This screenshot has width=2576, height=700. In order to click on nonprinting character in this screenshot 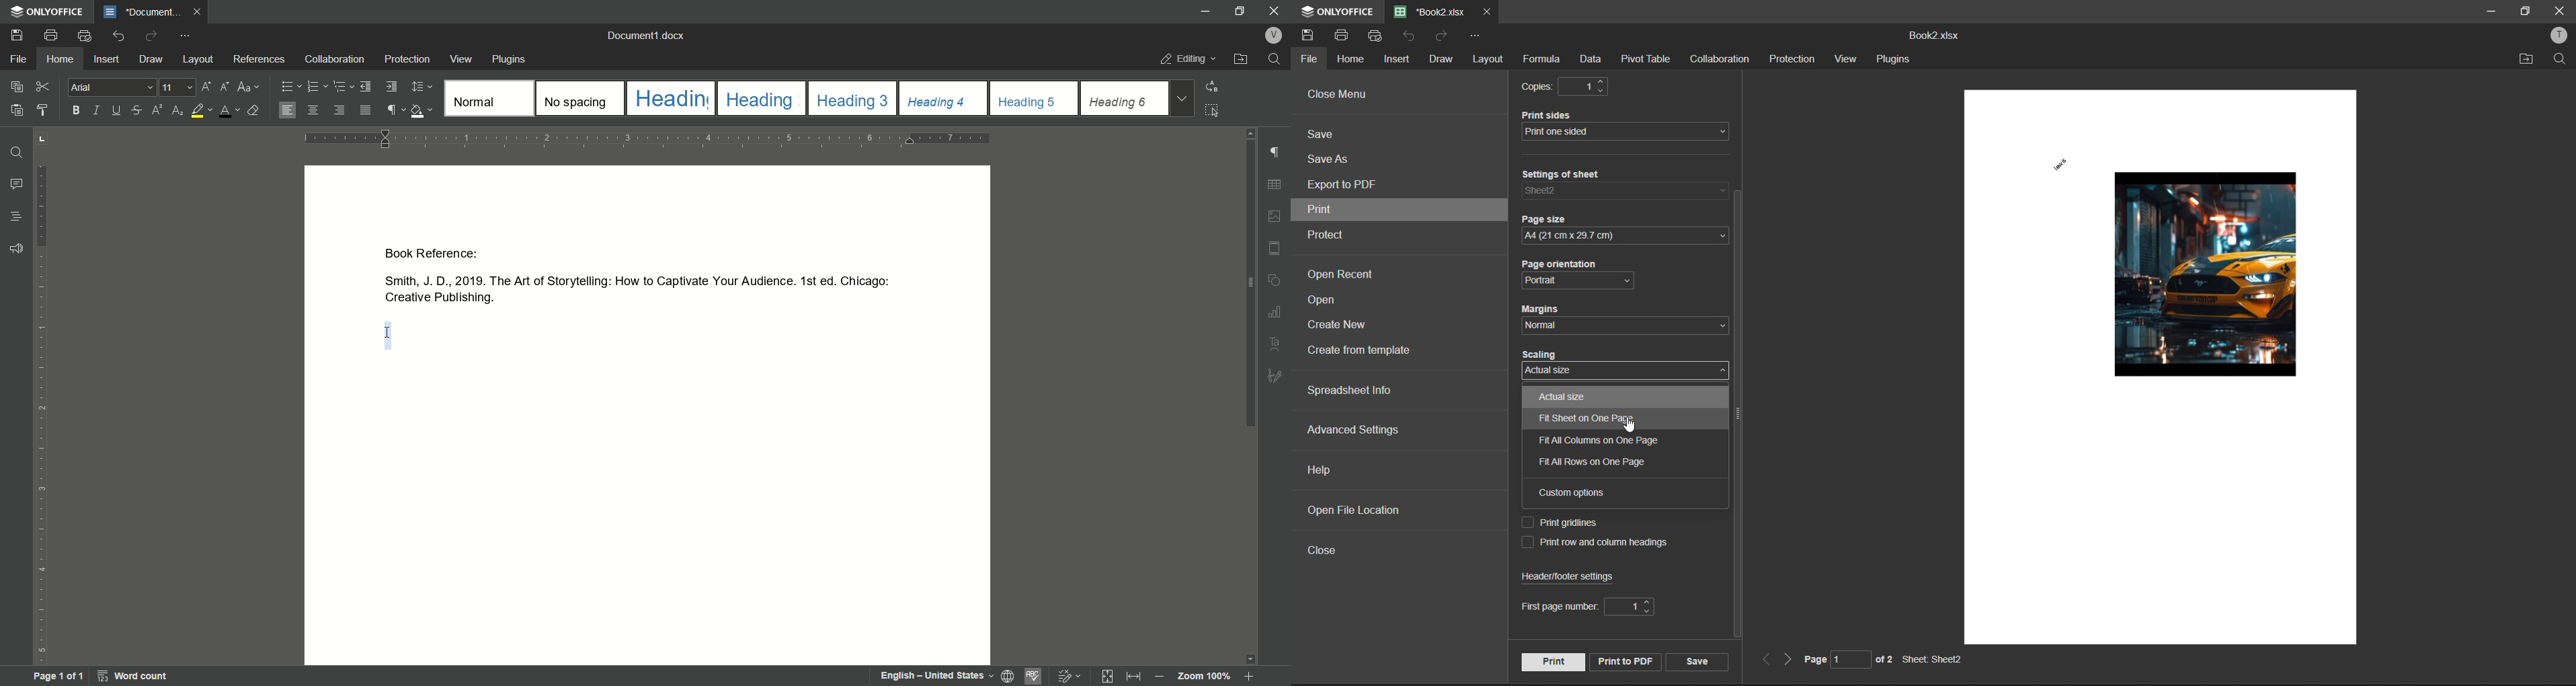, I will do `click(395, 110)`.